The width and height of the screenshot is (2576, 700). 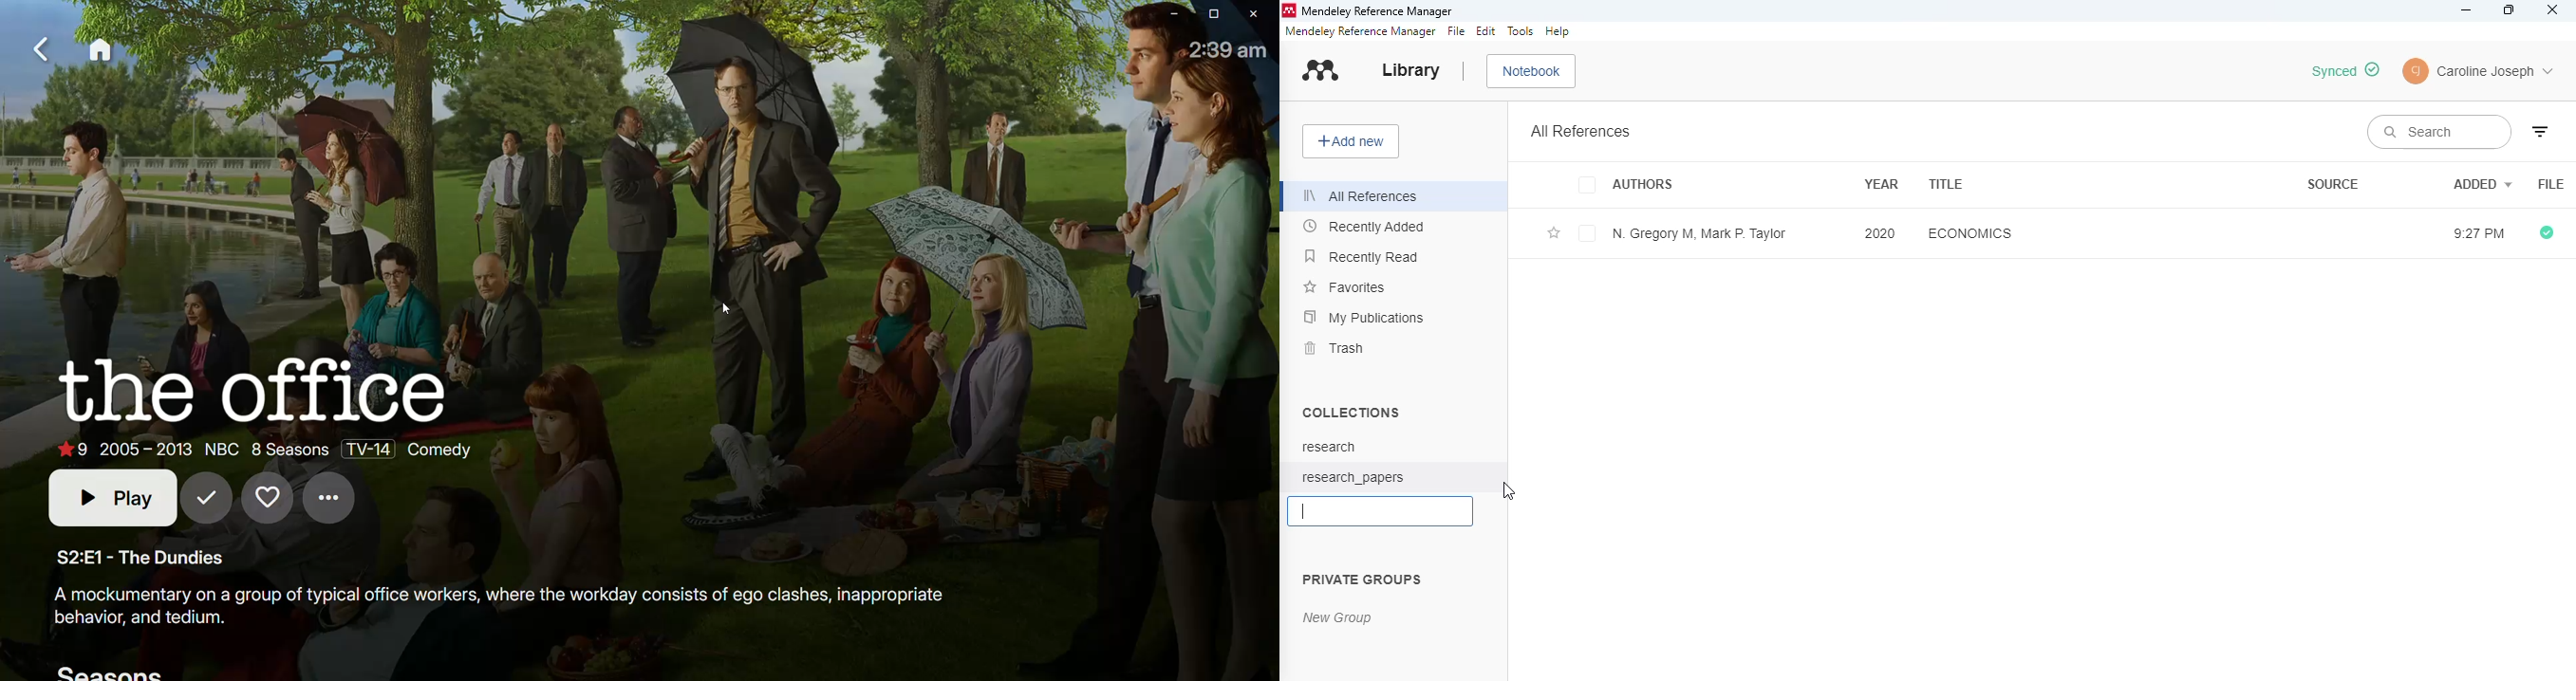 What do you see at coordinates (2438, 132) in the screenshot?
I see `search` at bounding box center [2438, 132].